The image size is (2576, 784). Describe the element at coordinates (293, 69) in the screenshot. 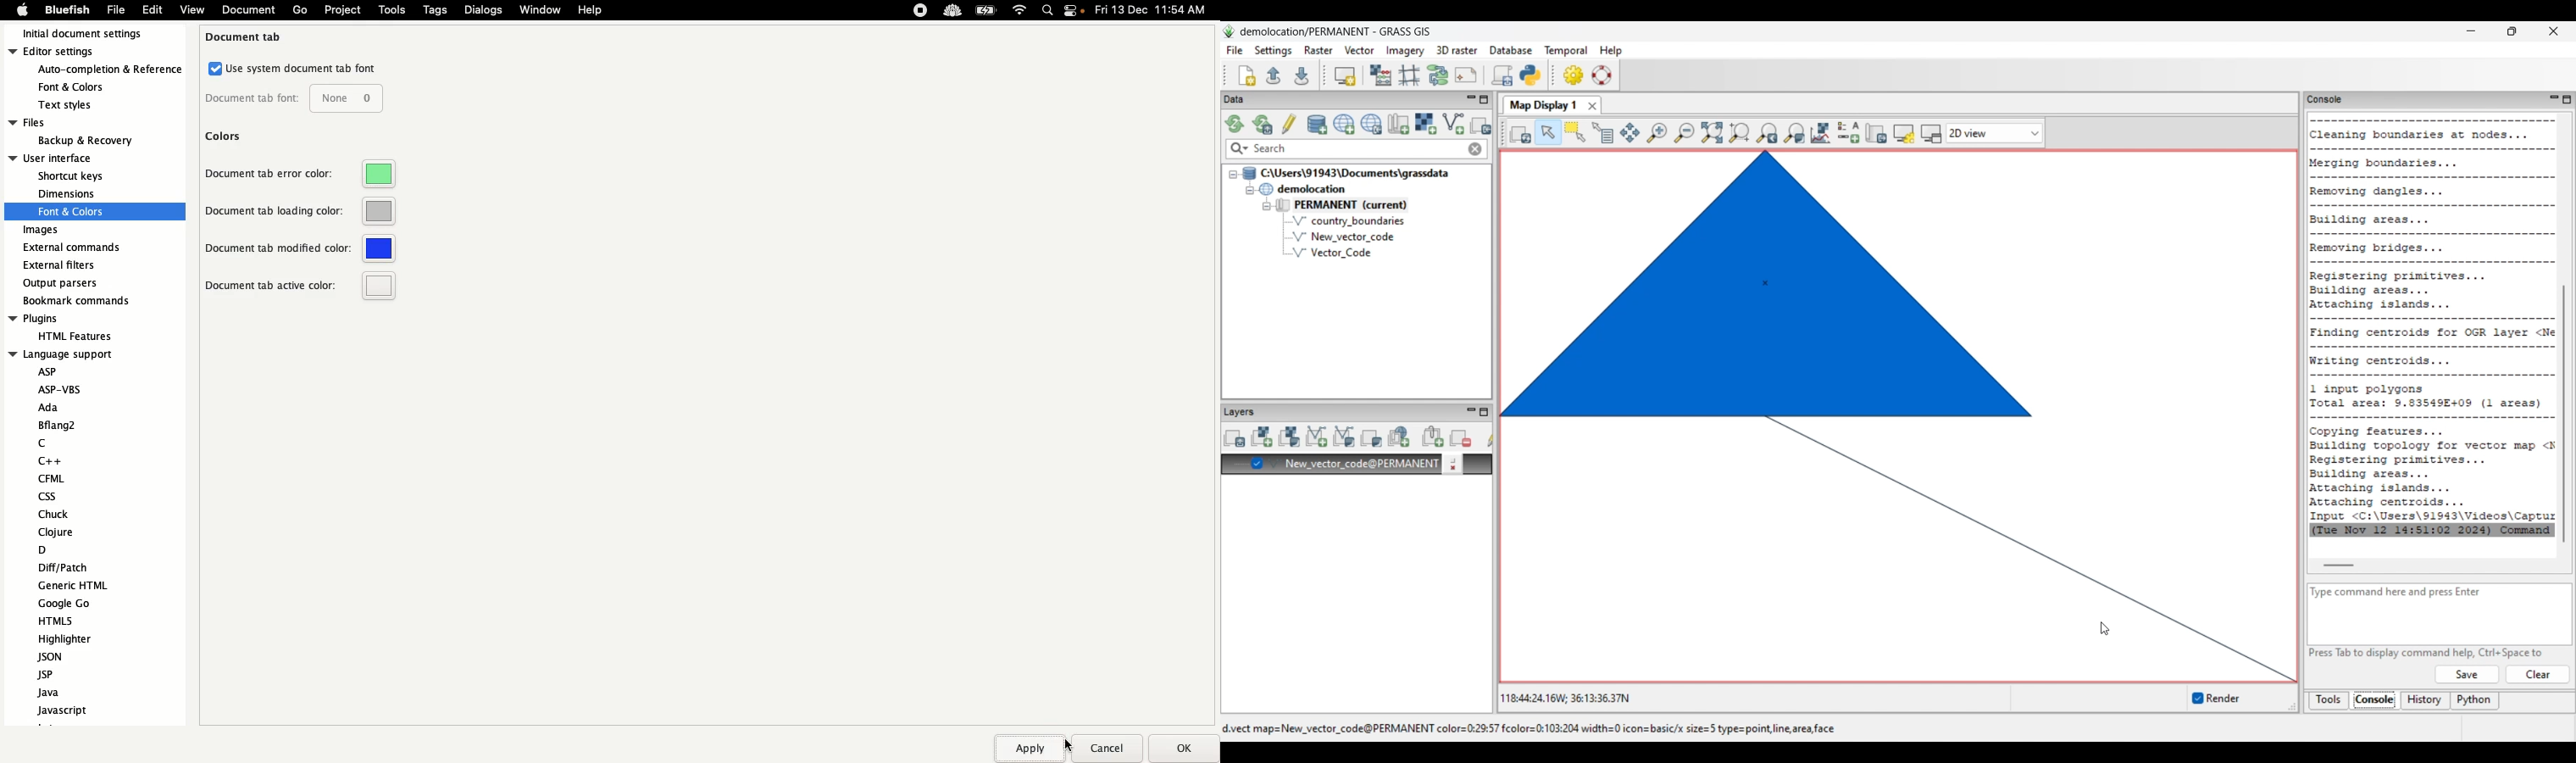

I see `Use system document tab font` at that location.